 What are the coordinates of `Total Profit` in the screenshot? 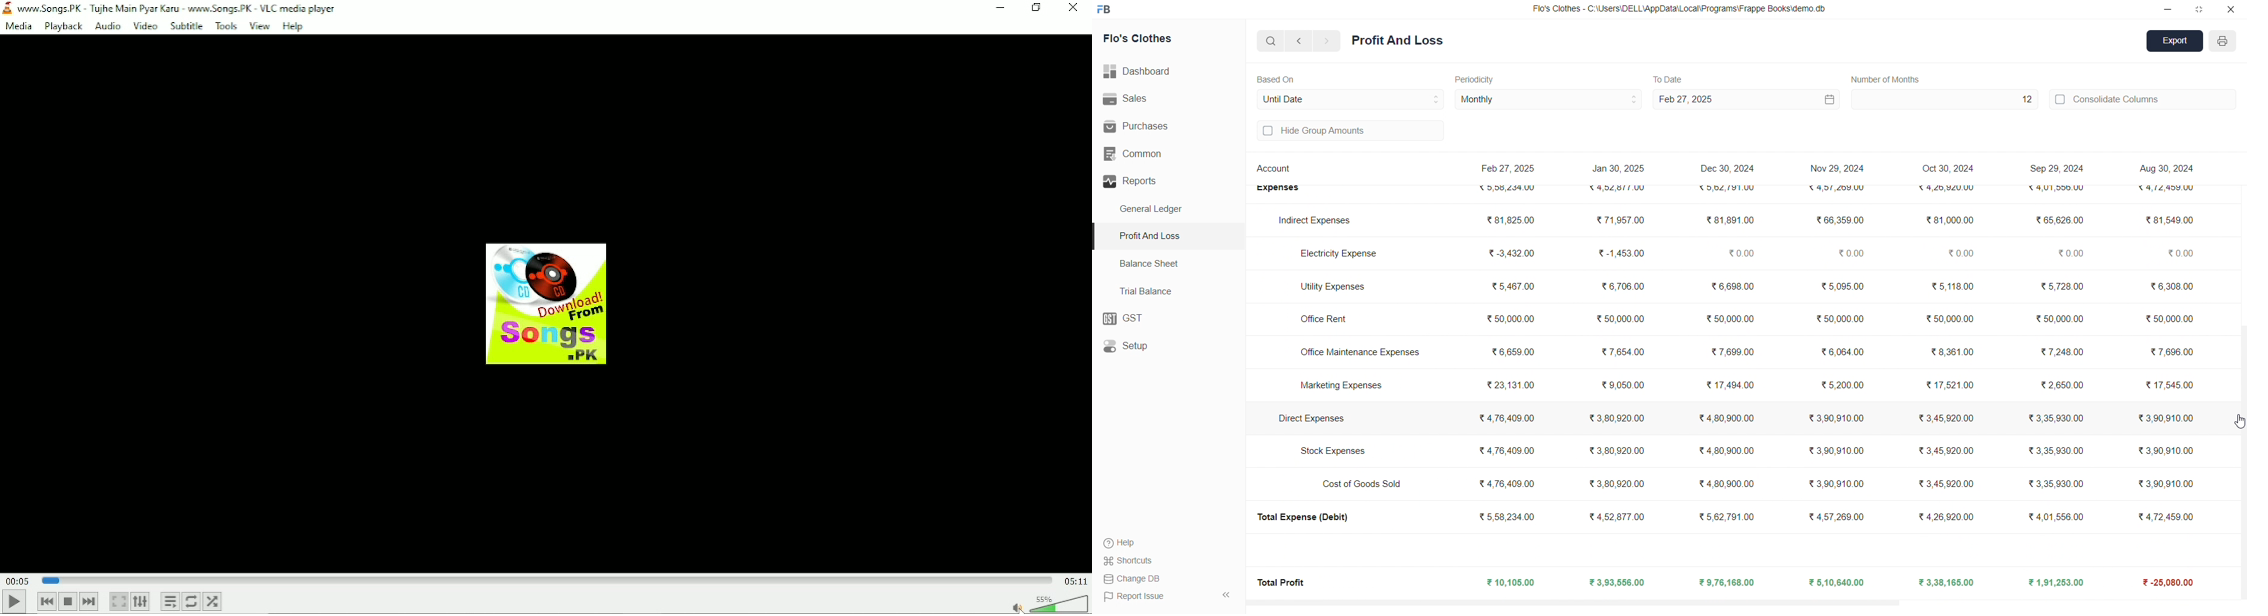 It's located at (1283, 581).